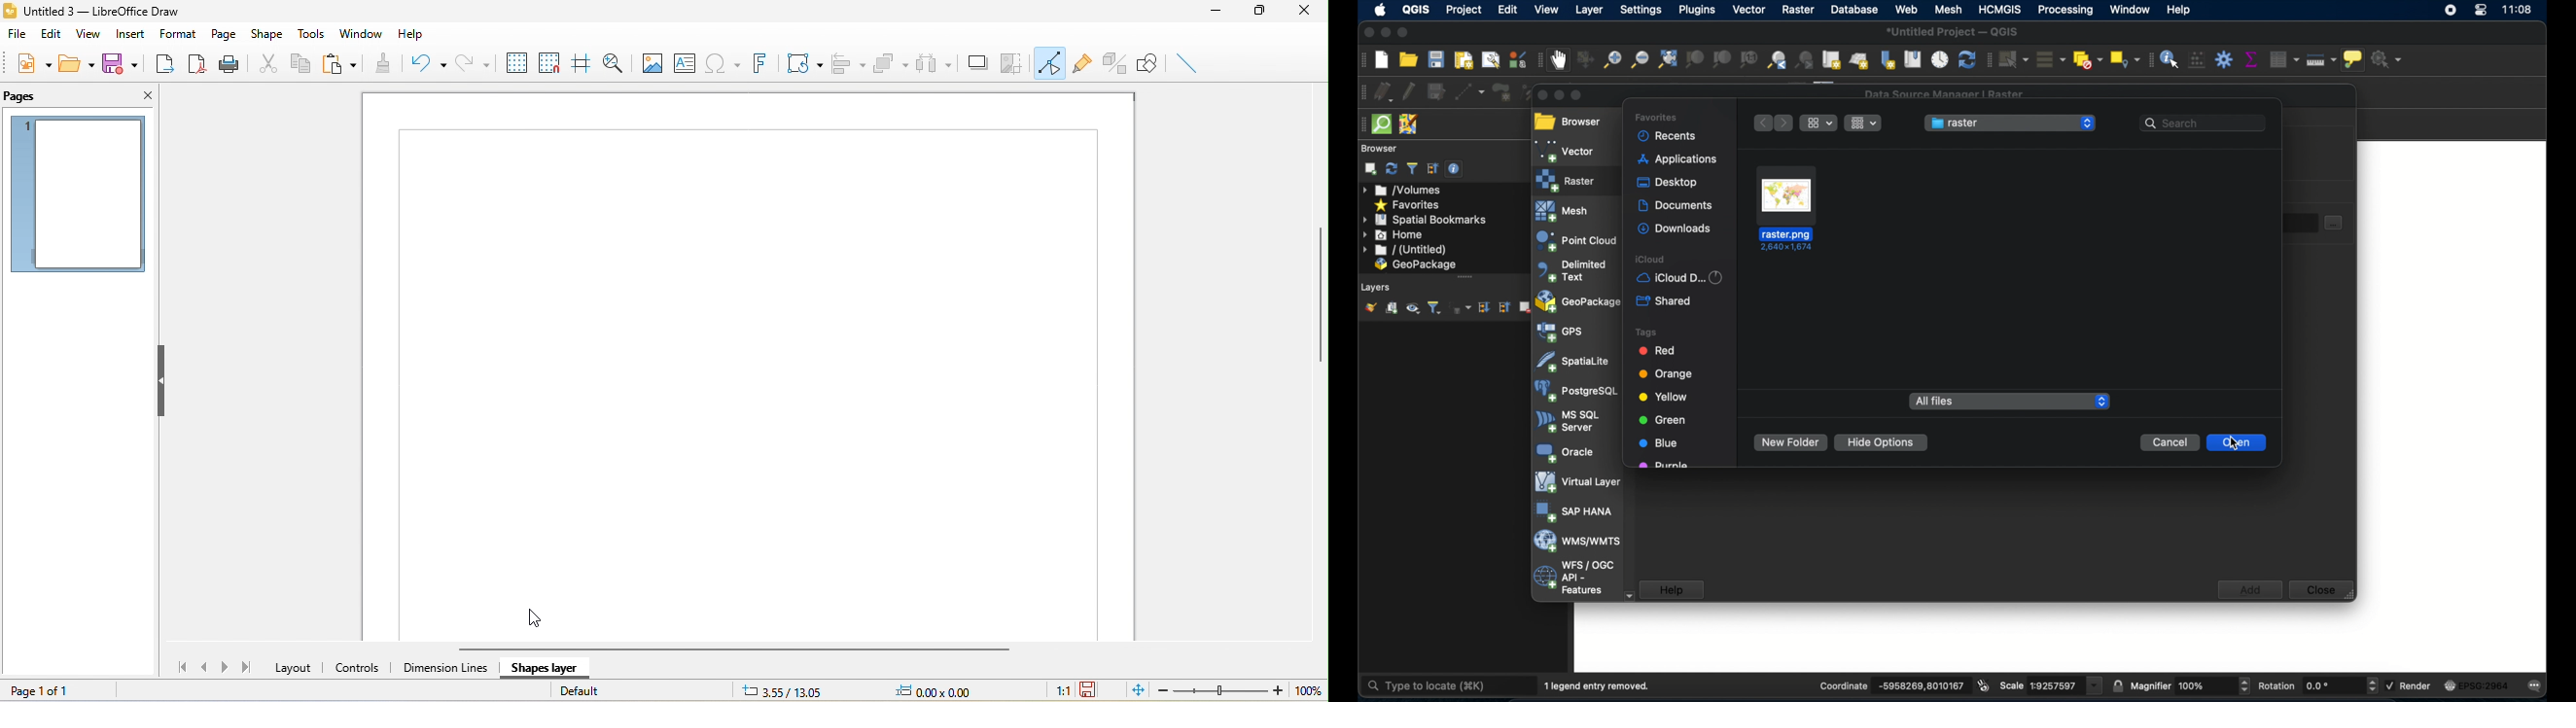 Image resolution: width=2576 pixels, height=728 pixels. What do you see at coordinates (1666, 465) in the screenshot?
I see `purple` at bounding box center [1666, 465].